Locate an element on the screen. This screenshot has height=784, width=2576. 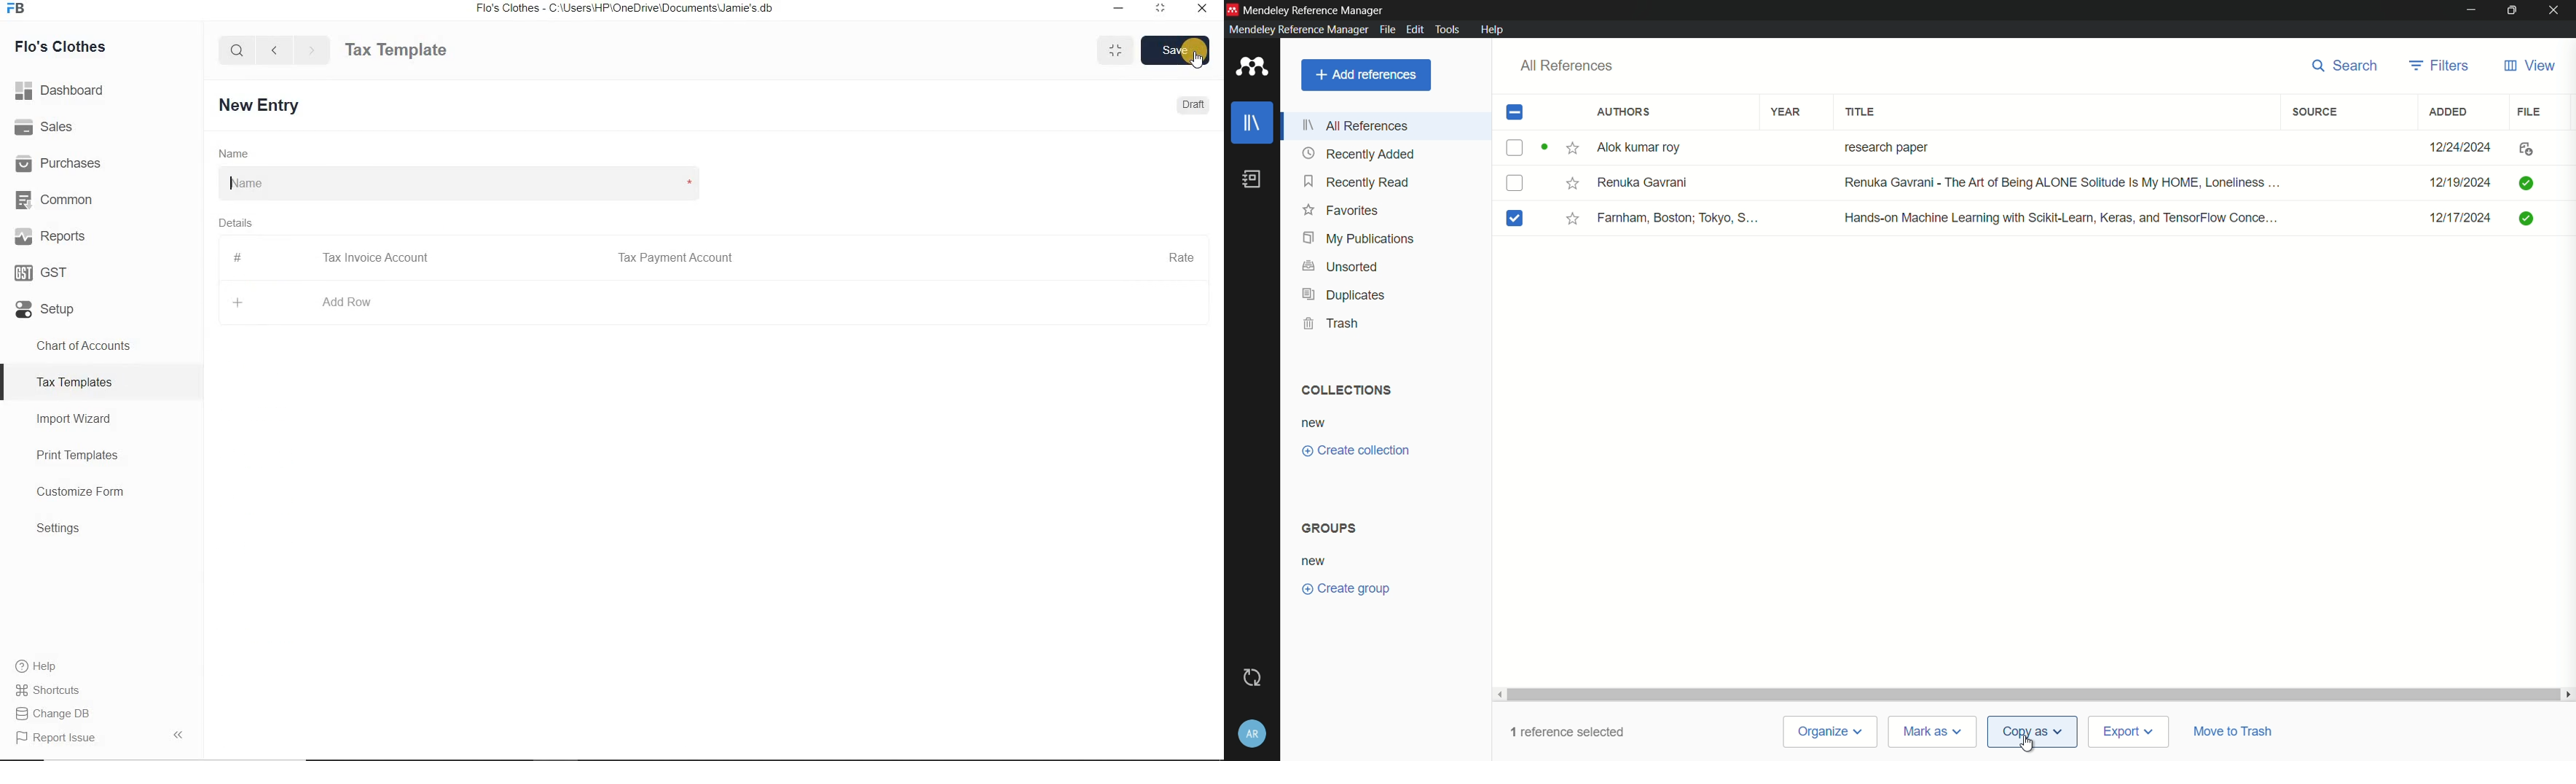
Tax Template is located at coordinates (396, 50).